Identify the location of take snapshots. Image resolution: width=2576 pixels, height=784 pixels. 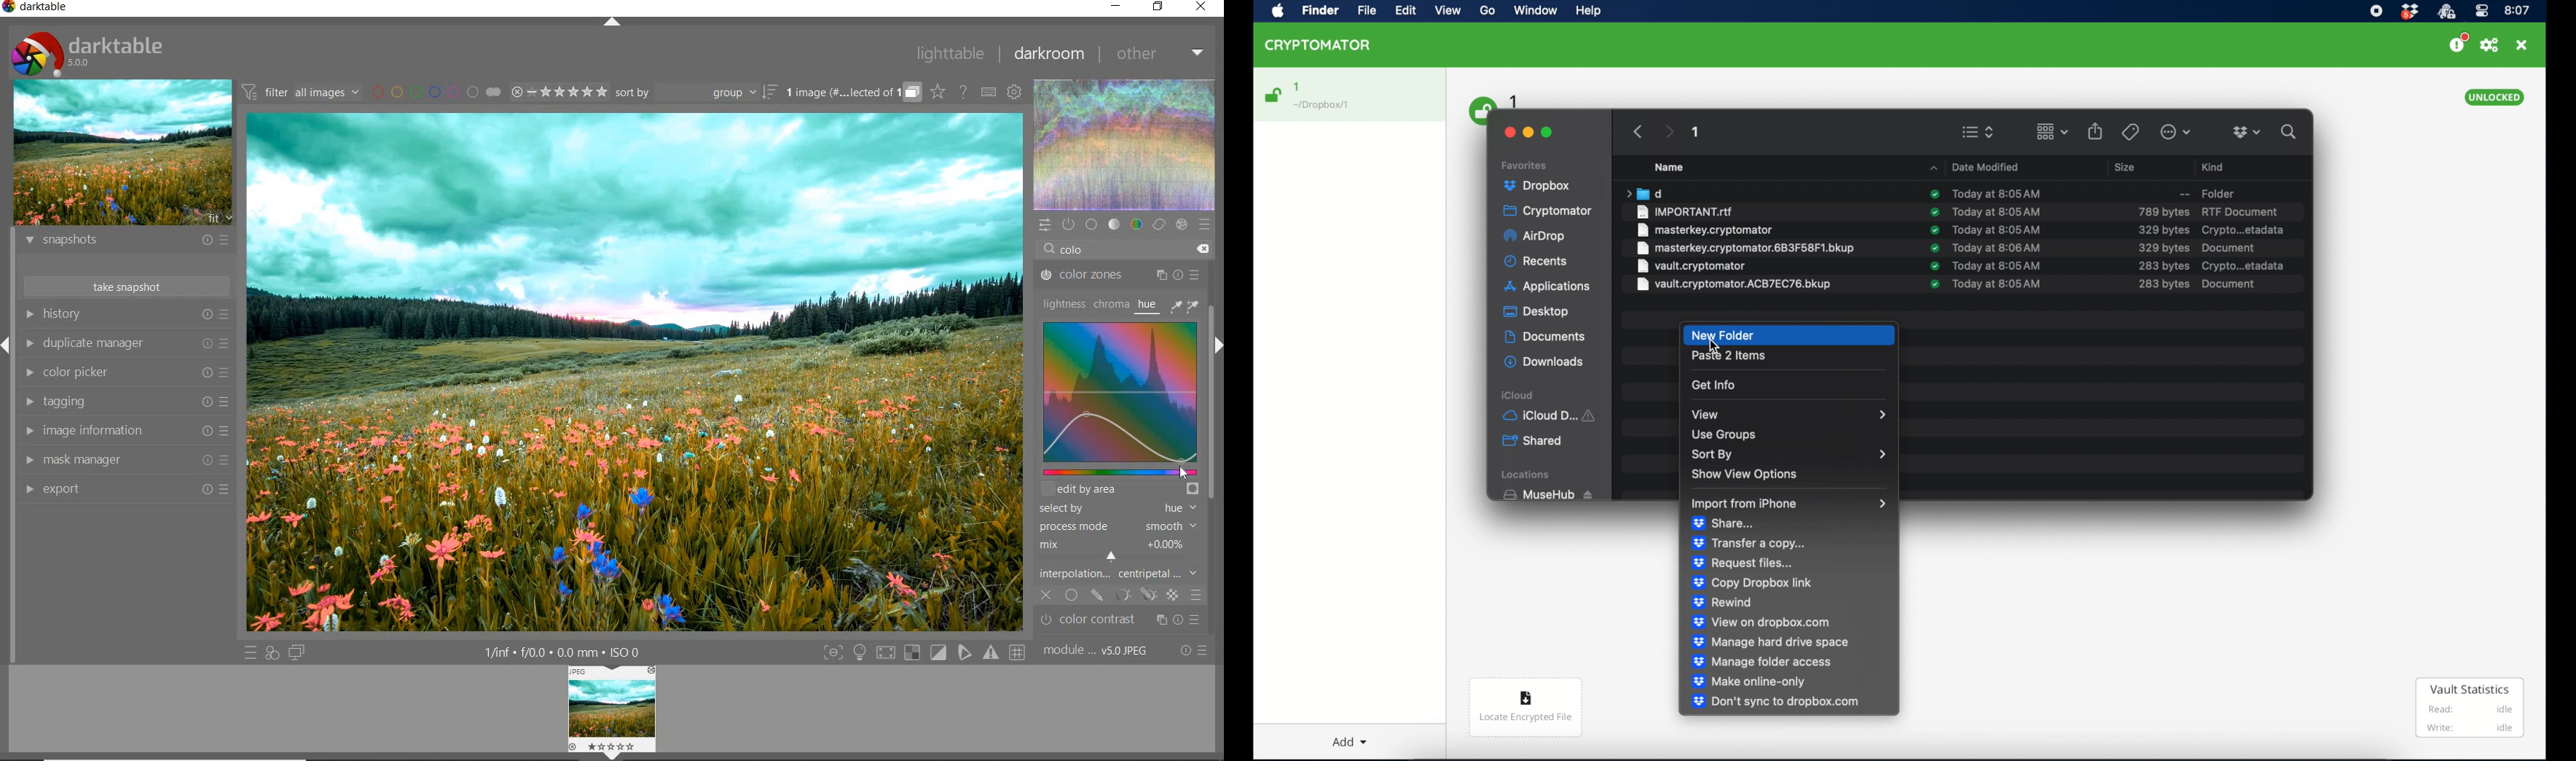
(125, 286).